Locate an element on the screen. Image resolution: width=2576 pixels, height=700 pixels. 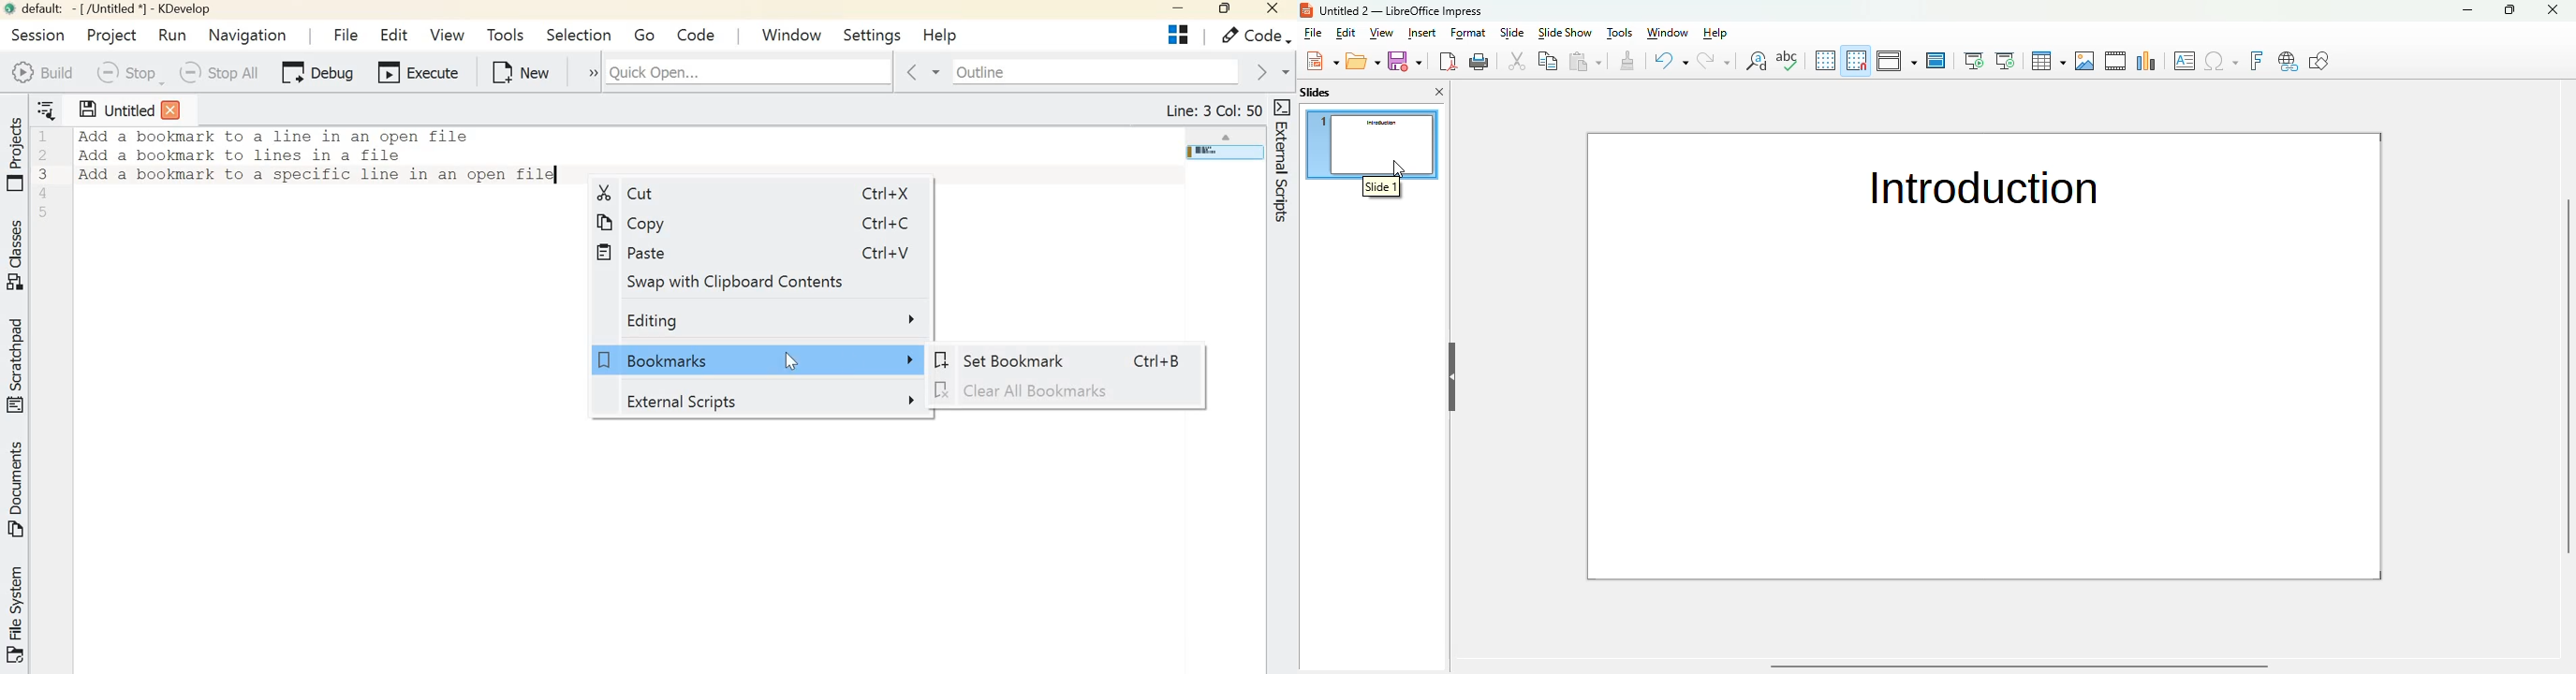
insert textbox is located at coordinates (2185, 61).